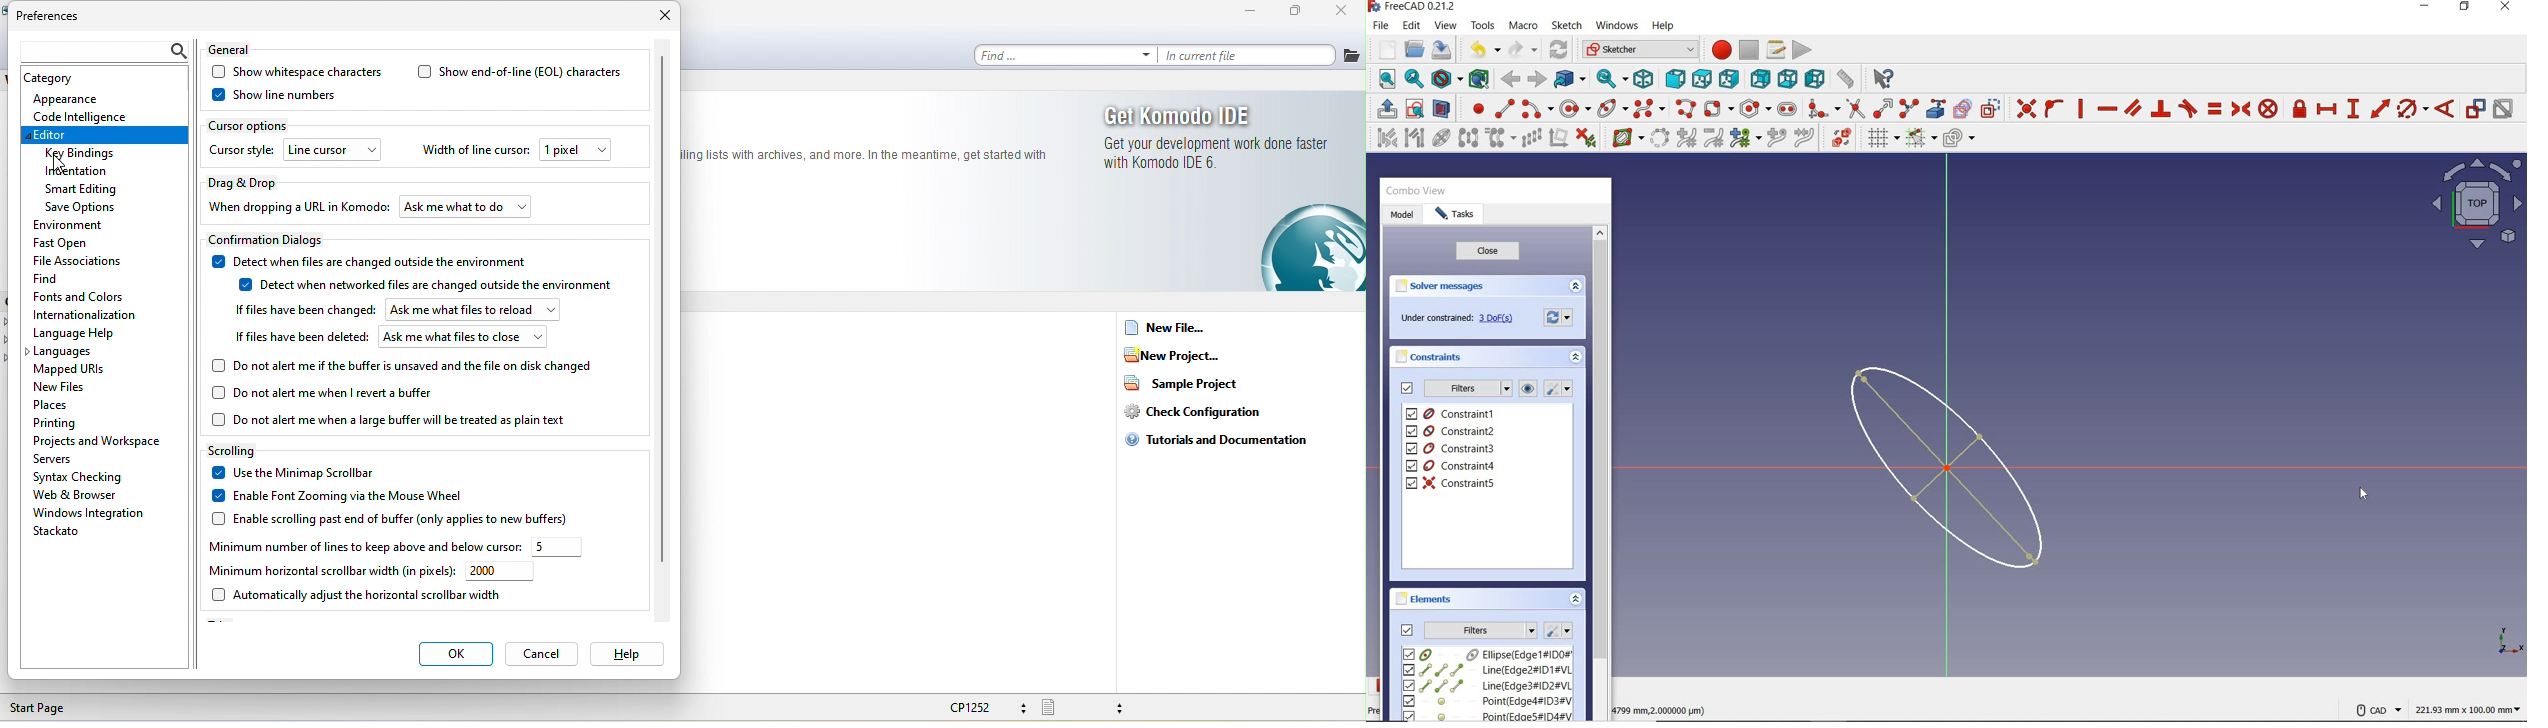  Describe the element at coordinates (1560, 316) in the screenshot. I see `settings` at that location.